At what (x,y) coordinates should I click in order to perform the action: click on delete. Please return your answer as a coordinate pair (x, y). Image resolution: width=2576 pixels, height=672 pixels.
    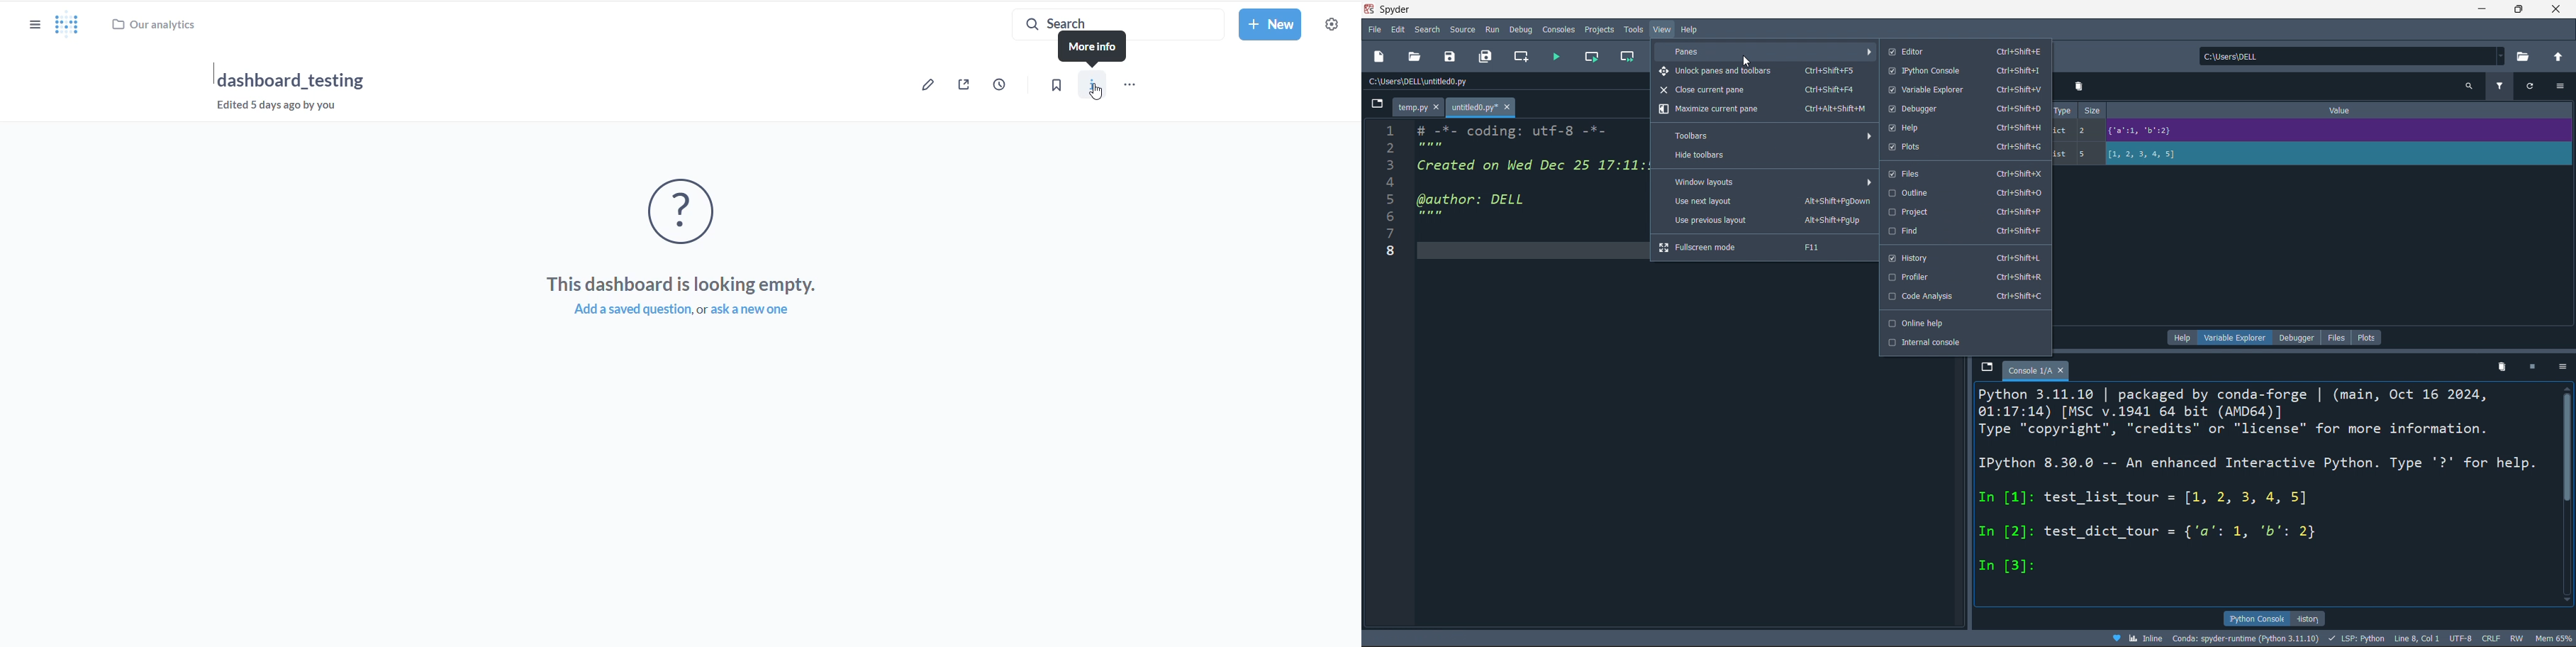
    Looking at the image, I should click on (2500, 367).